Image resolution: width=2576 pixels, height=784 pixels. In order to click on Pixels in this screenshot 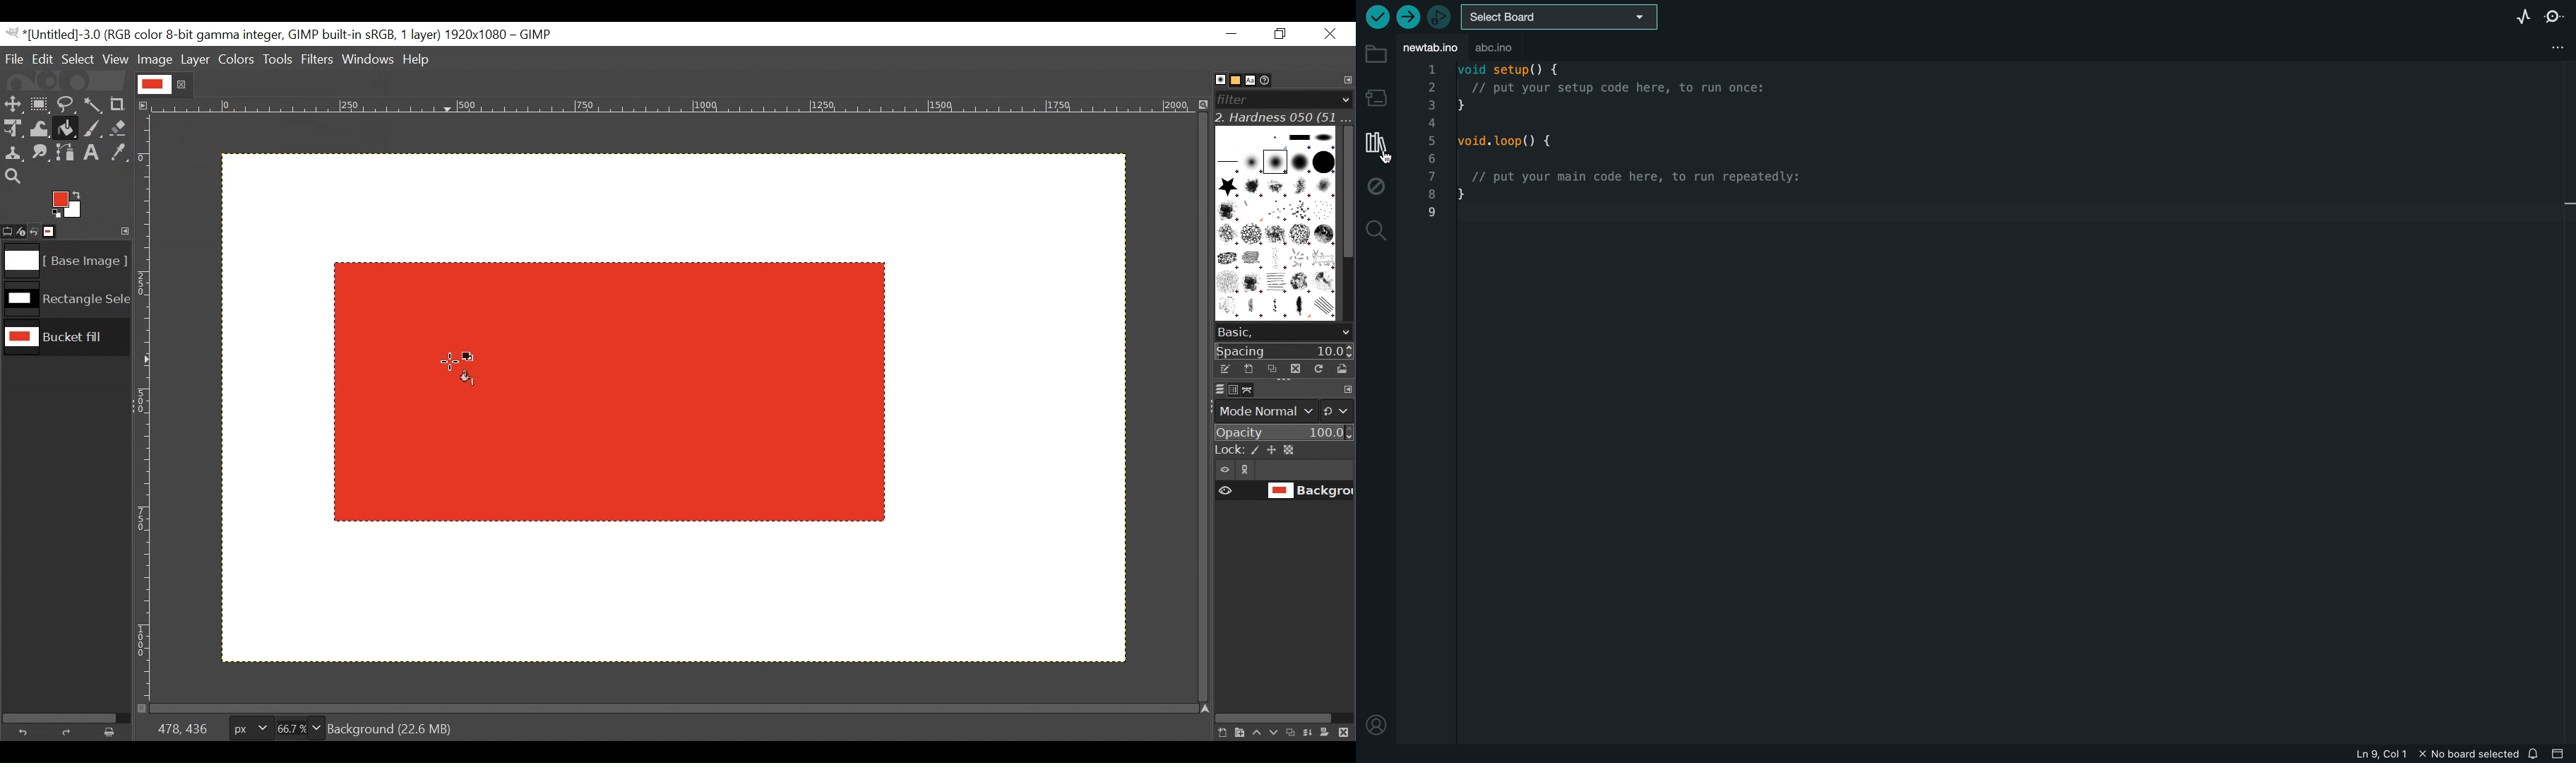, I will do `click(248, 726)`.